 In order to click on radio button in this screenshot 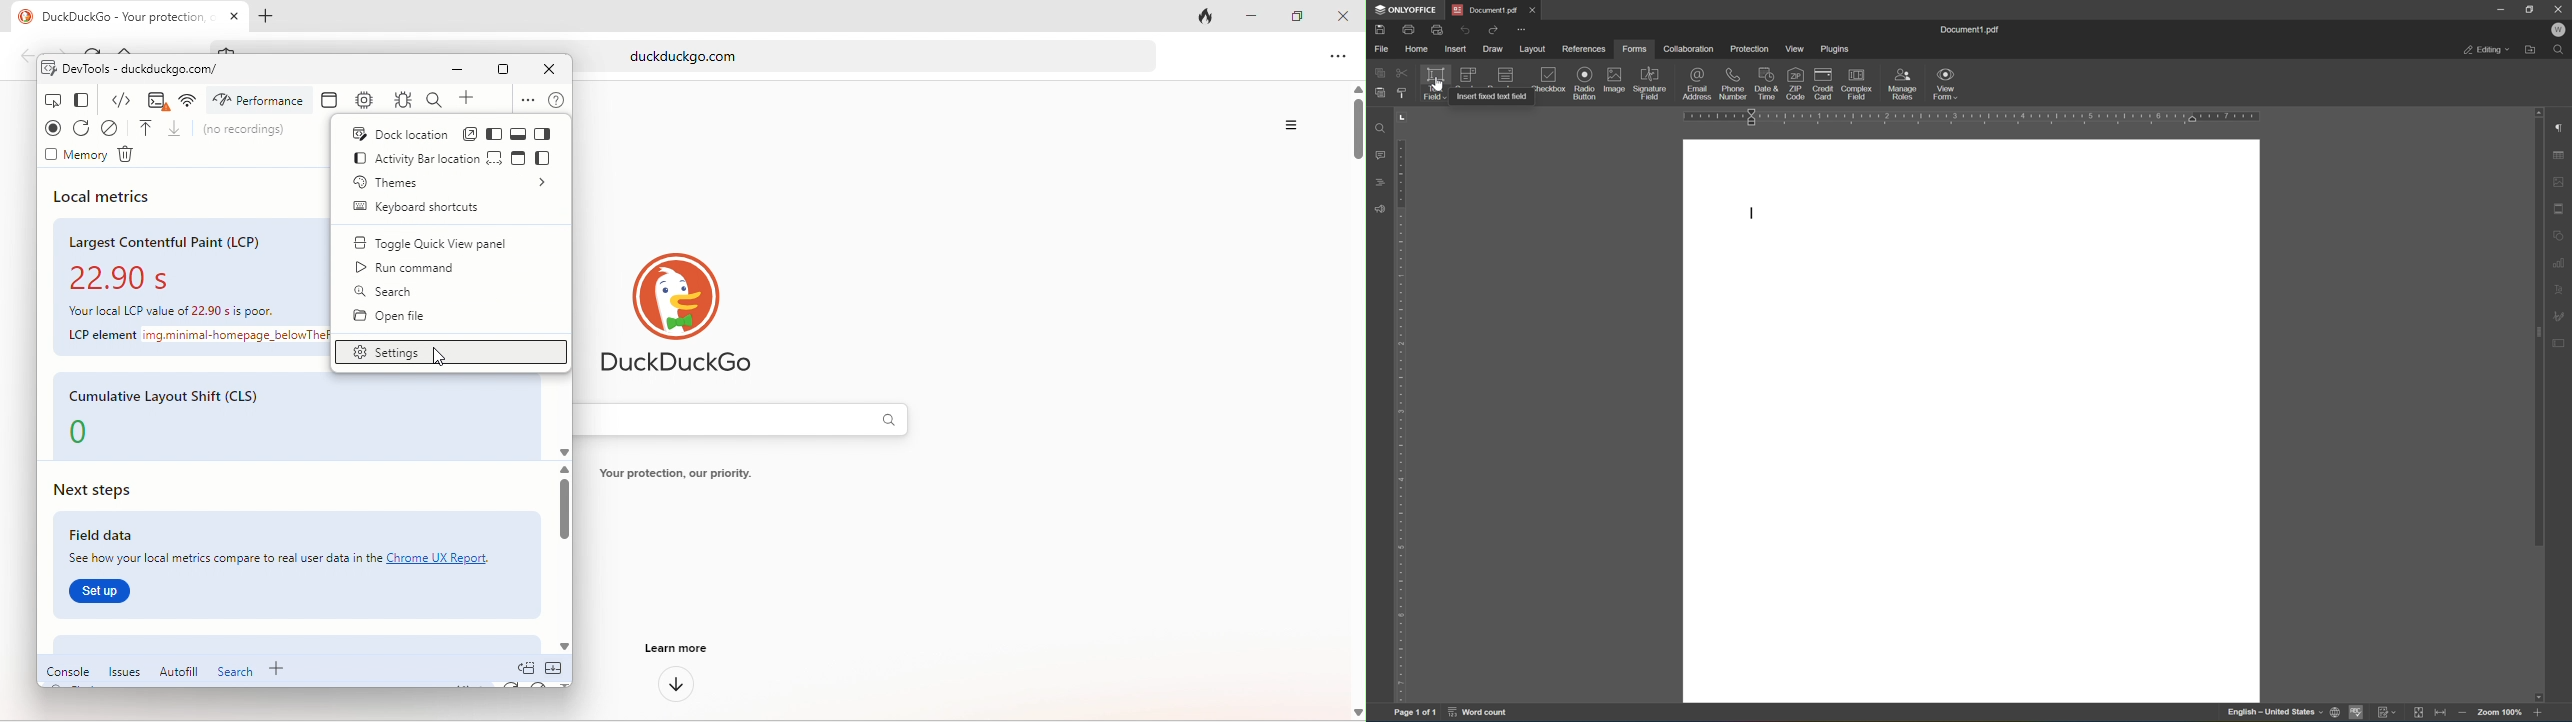, I will do `click(1585, 82)`.